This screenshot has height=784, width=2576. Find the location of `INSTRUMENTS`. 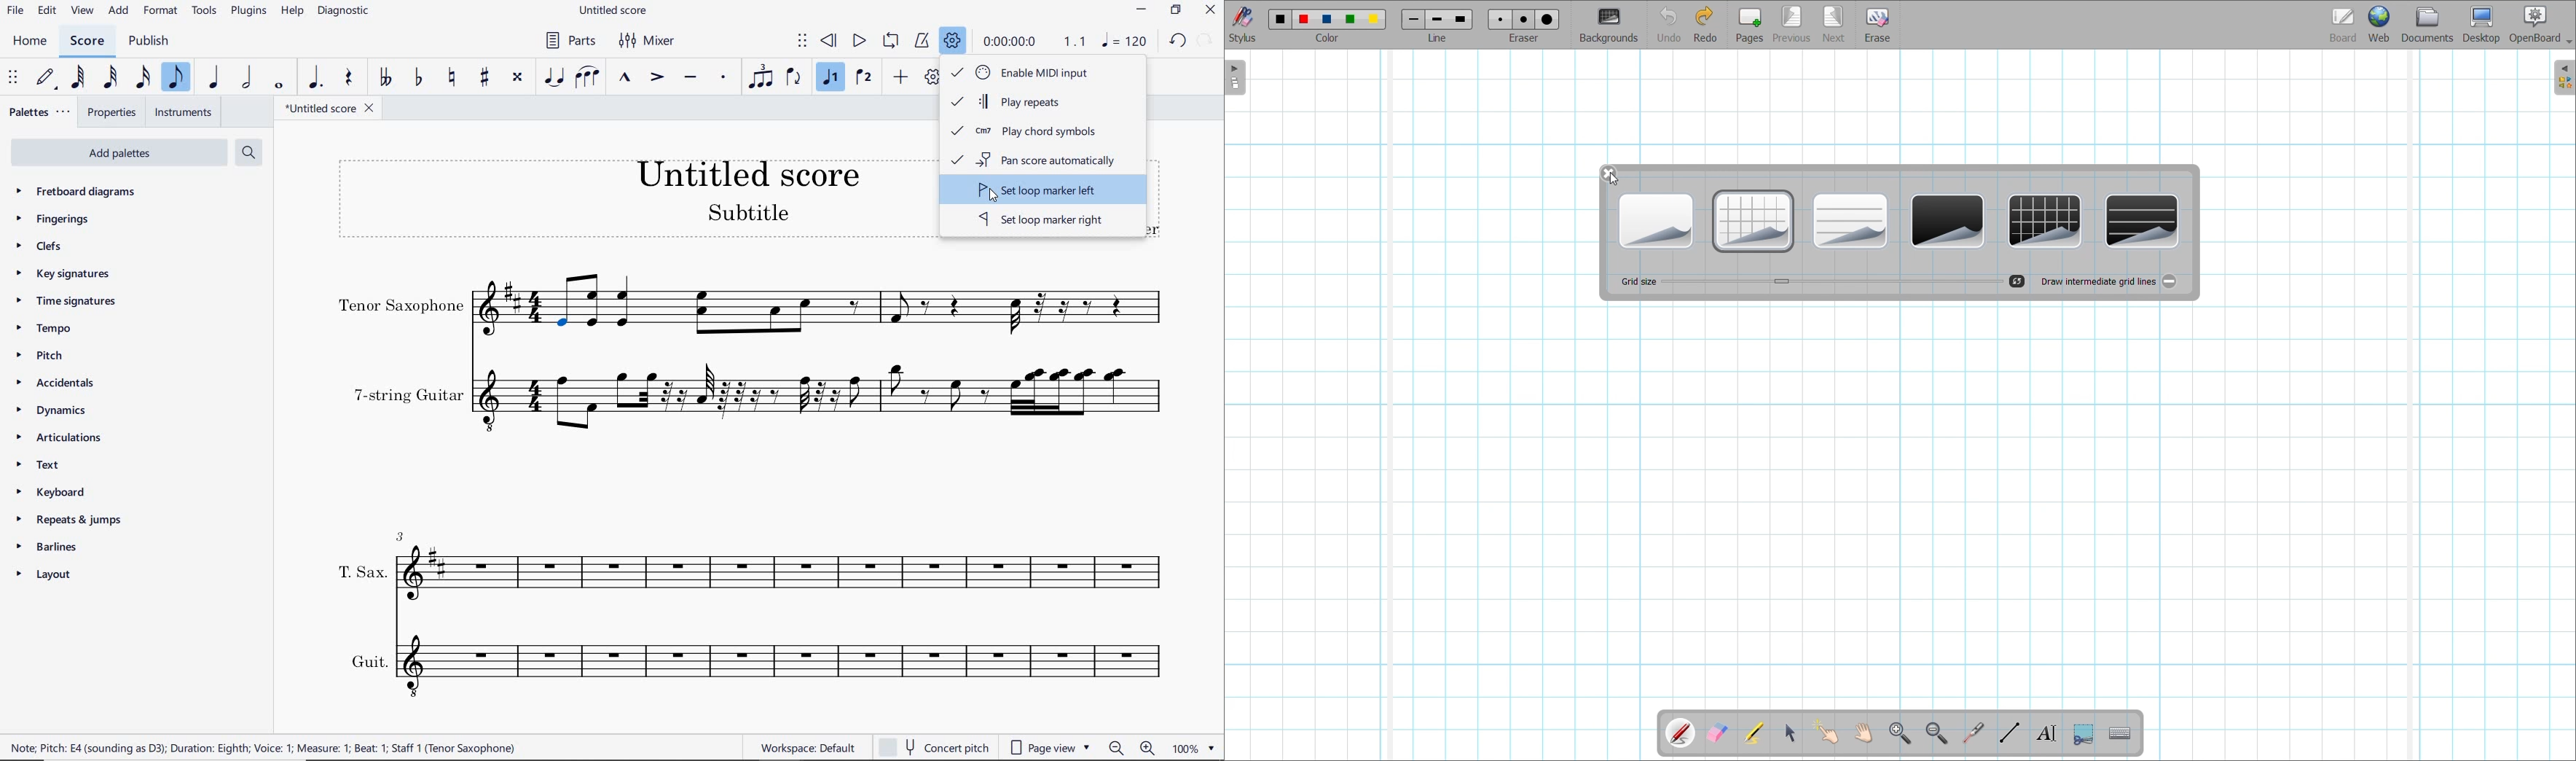

INSTRUMENTS is located at coordinates (186, 114).